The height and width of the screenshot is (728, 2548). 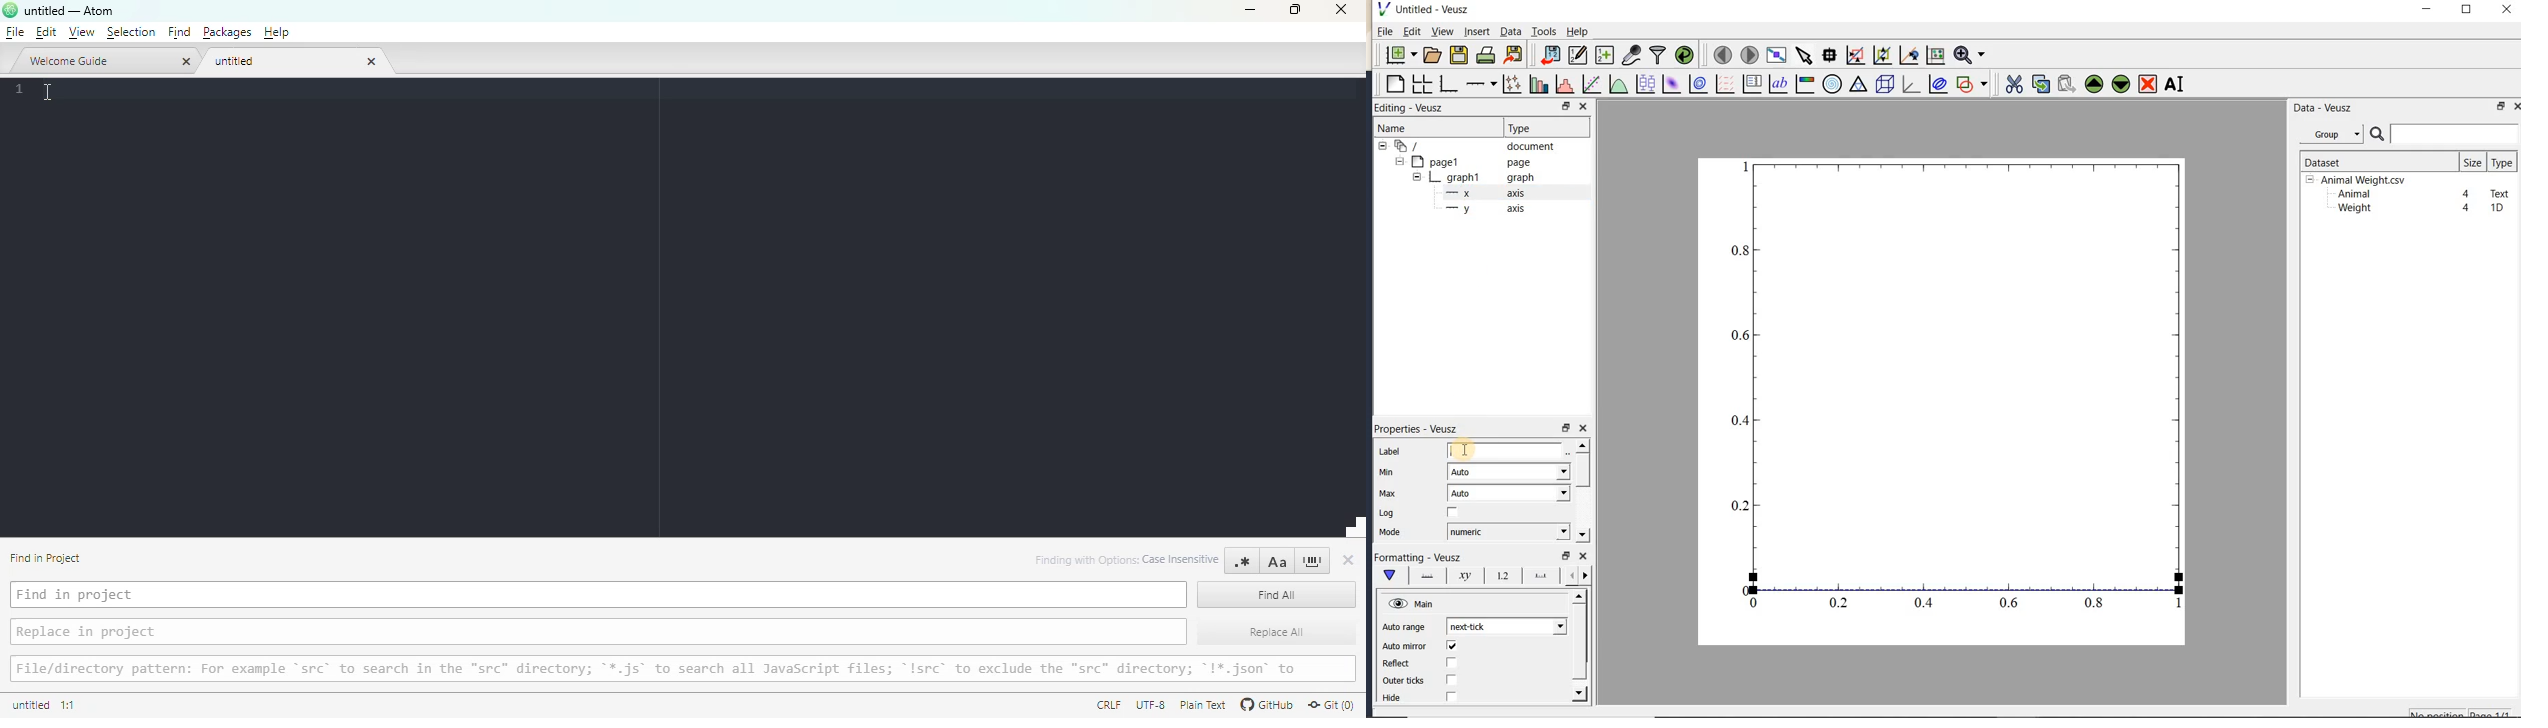 What do you see at coordinates (1565, 428) in the screenshot?
I see `restore` at bounding box center [1565, 428].